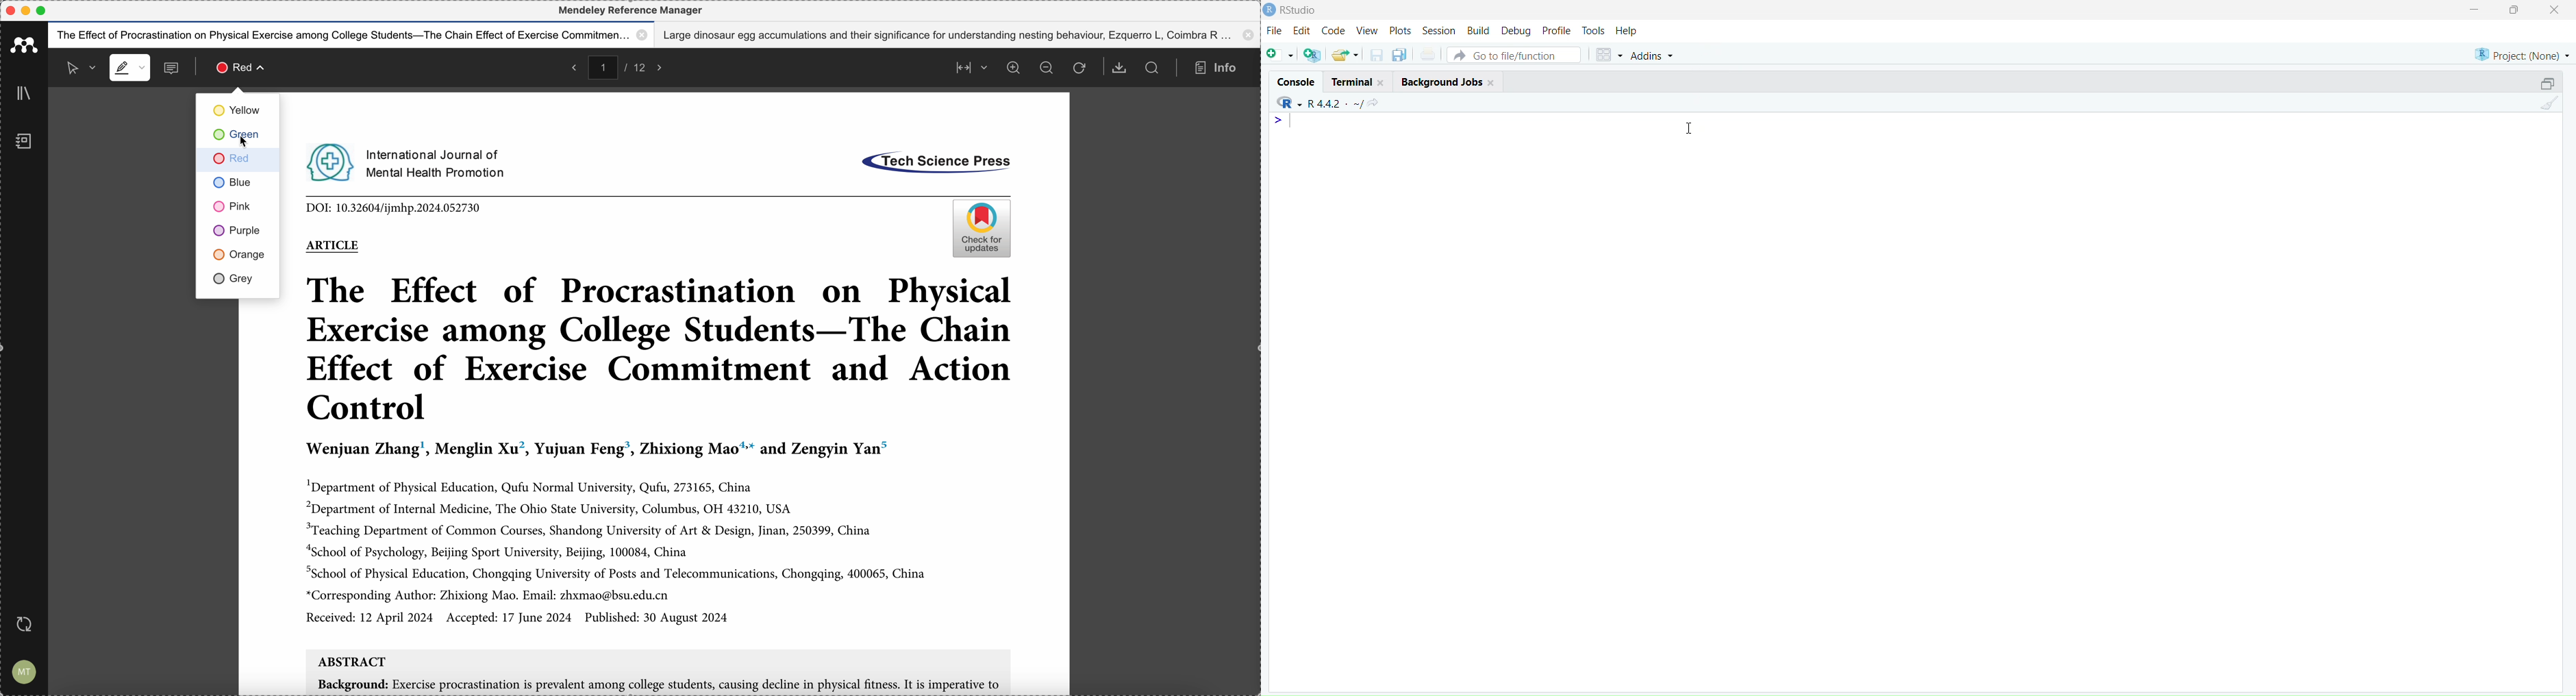  I want to click on go to file/function, so click(1514, 55).